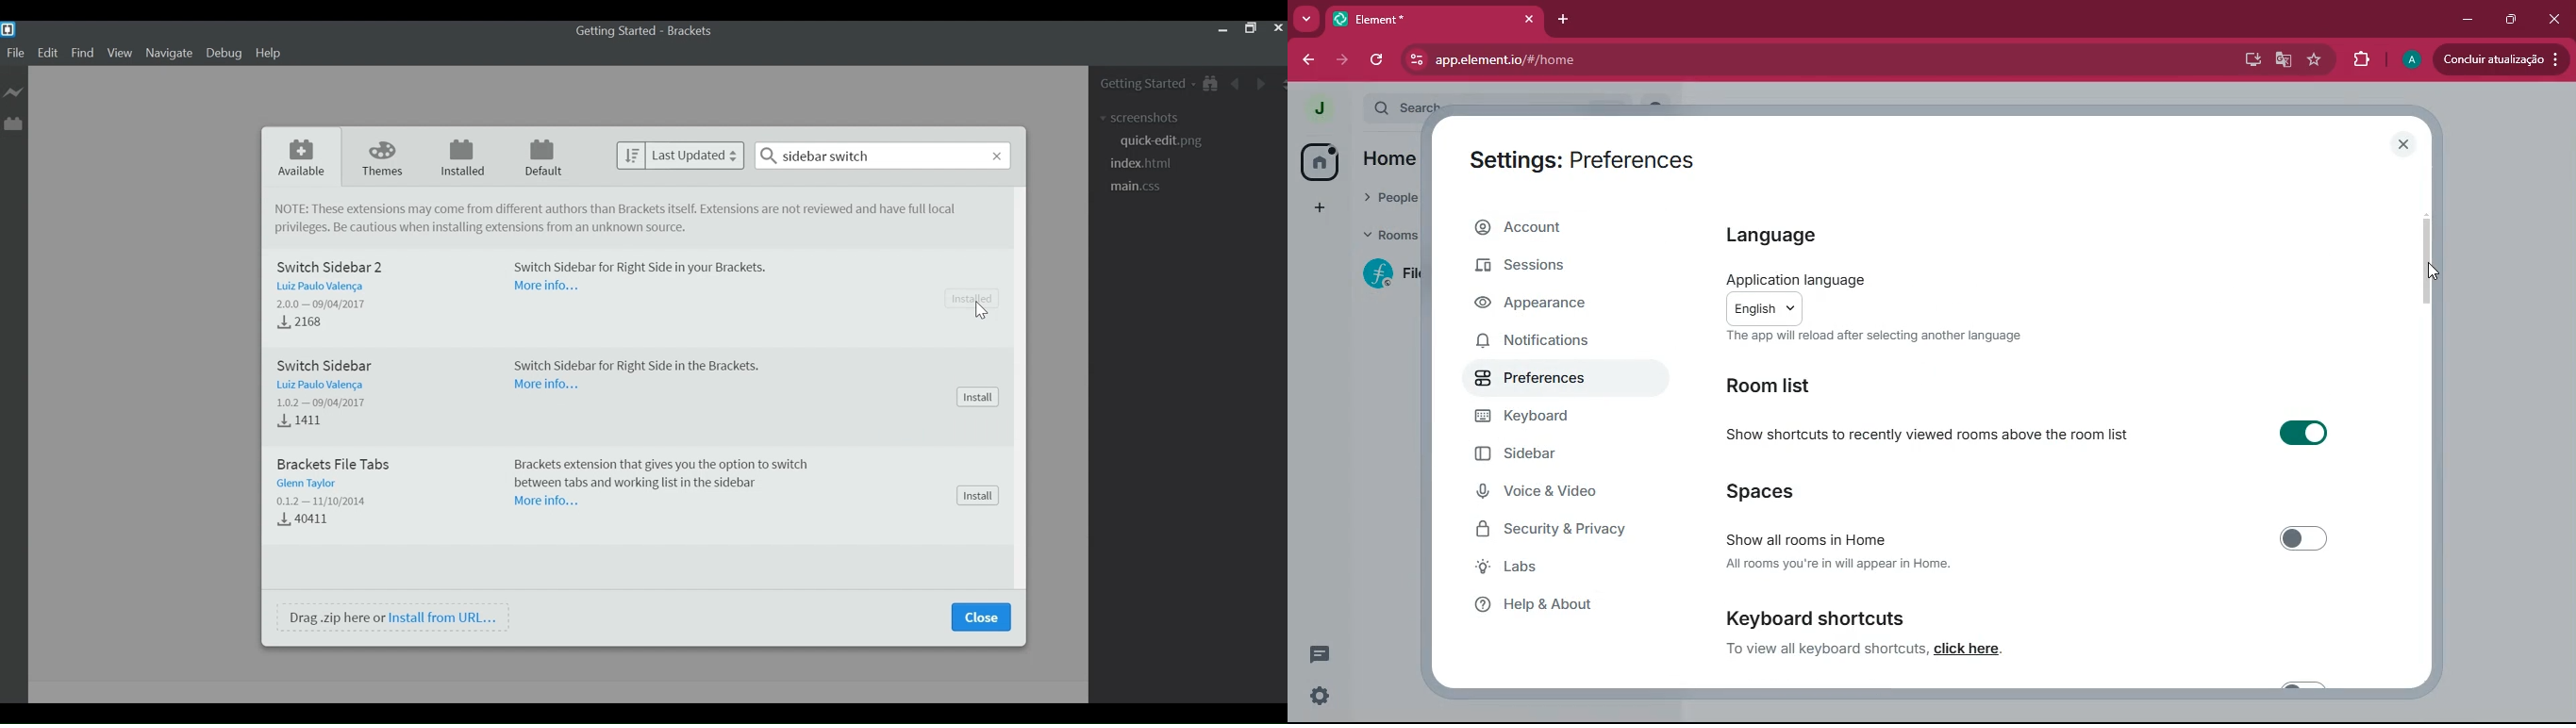 The width and height of the screenshot is (2576, 728). What do you see at coordinates (1529, 19) in the screenshot?
I see `close tab` at bounding box center [1529, 19].